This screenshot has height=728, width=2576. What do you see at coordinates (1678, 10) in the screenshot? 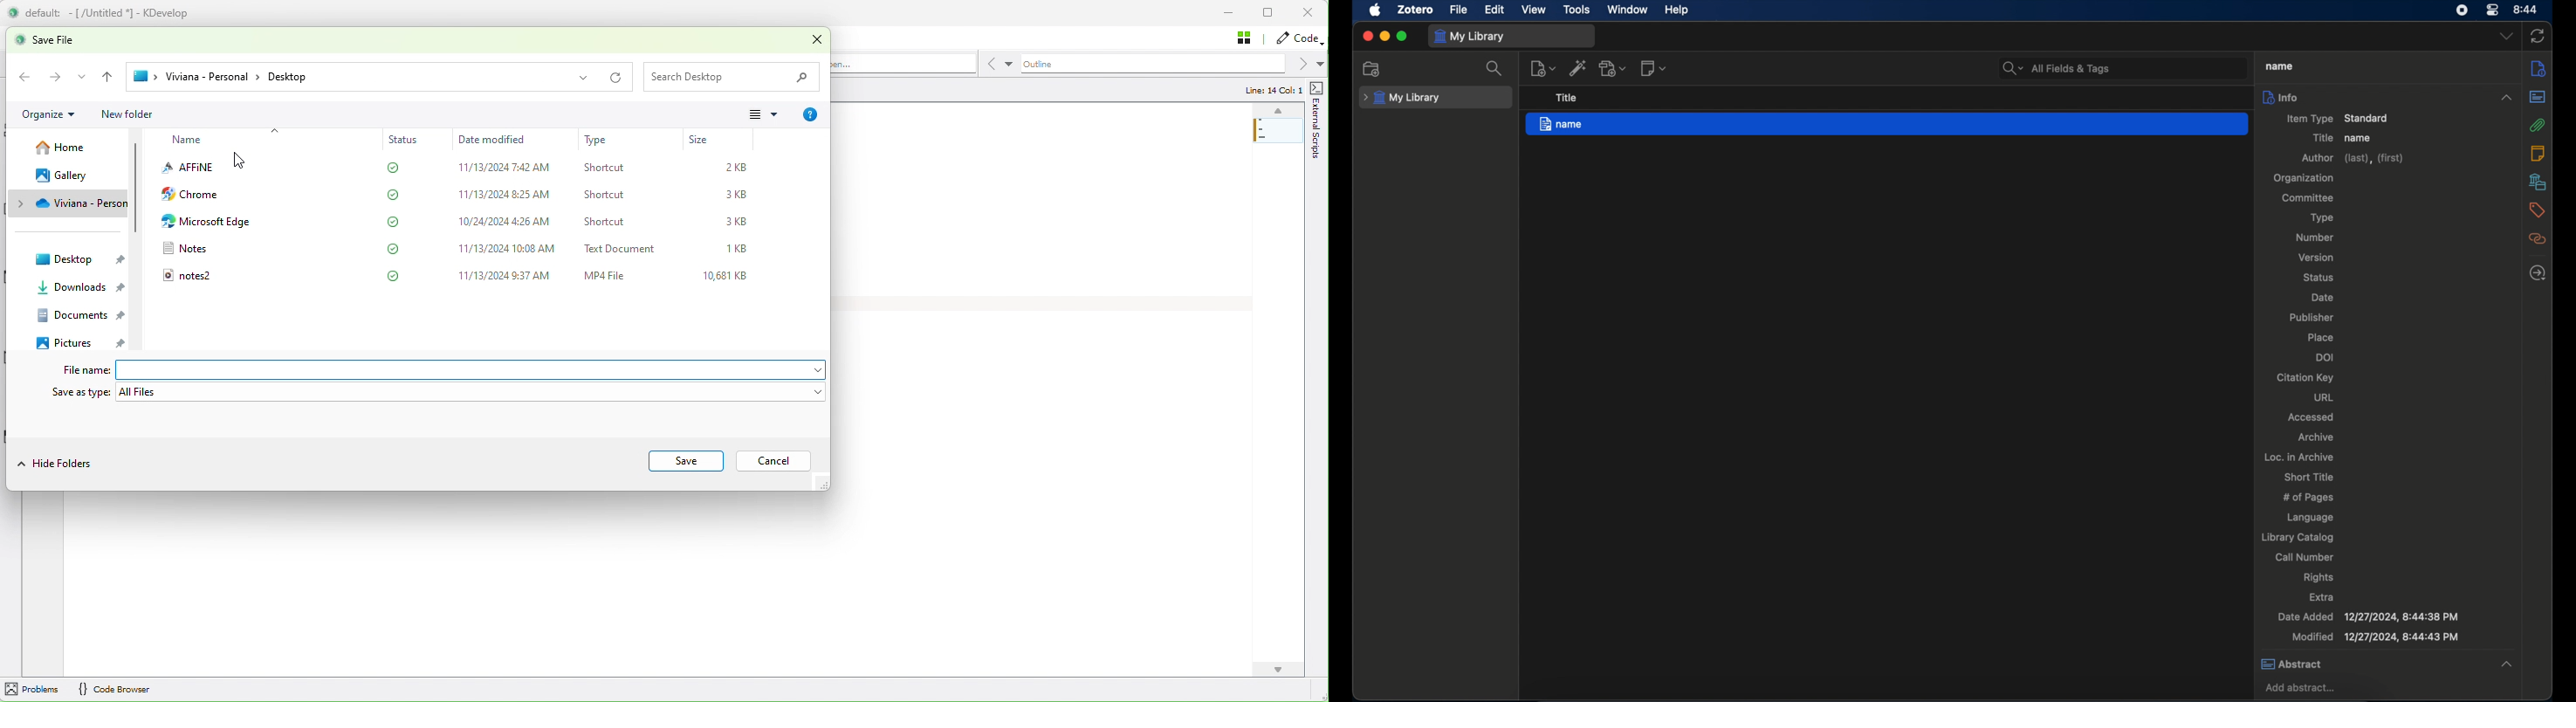
I see `help` at bounding box center [1678, 10].